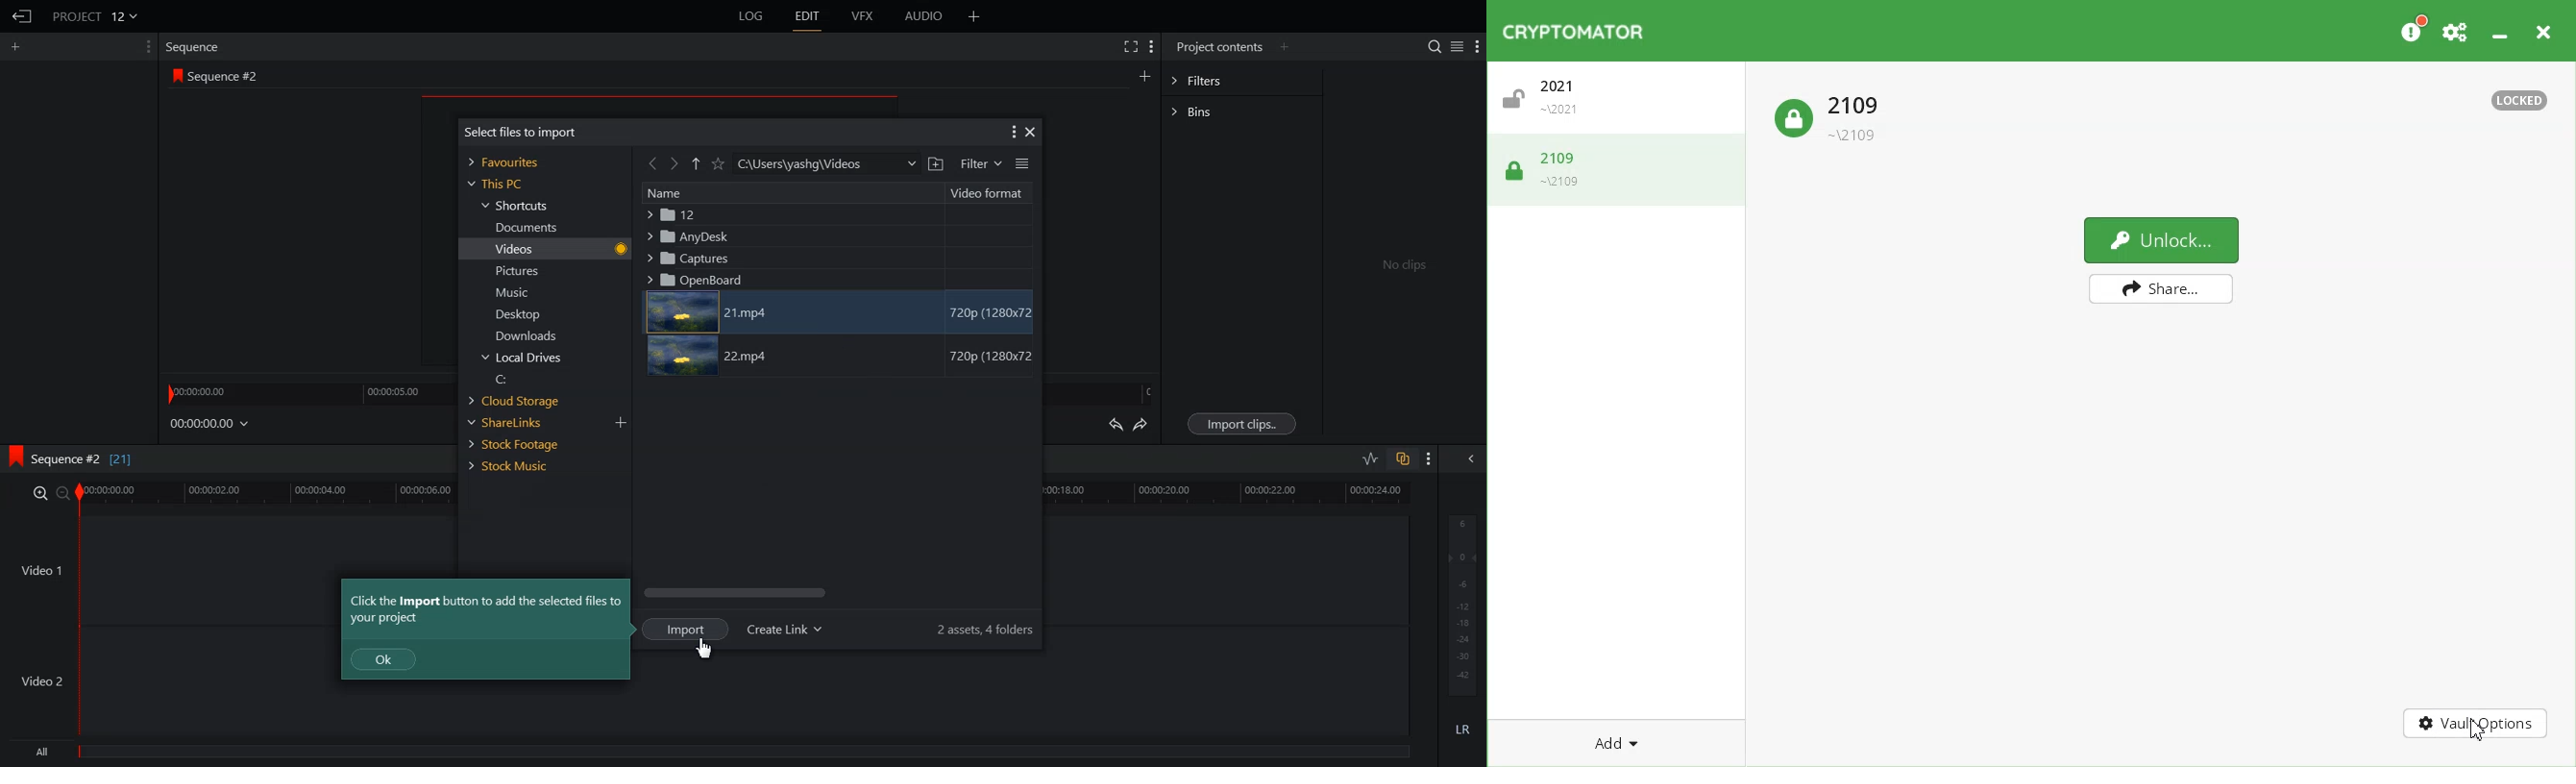 This screenshot has width=2576, height=784. What do you see at coordinates (826, 163) in the screenshot?
I see `File Path Address` at bounding box center [826, 163].